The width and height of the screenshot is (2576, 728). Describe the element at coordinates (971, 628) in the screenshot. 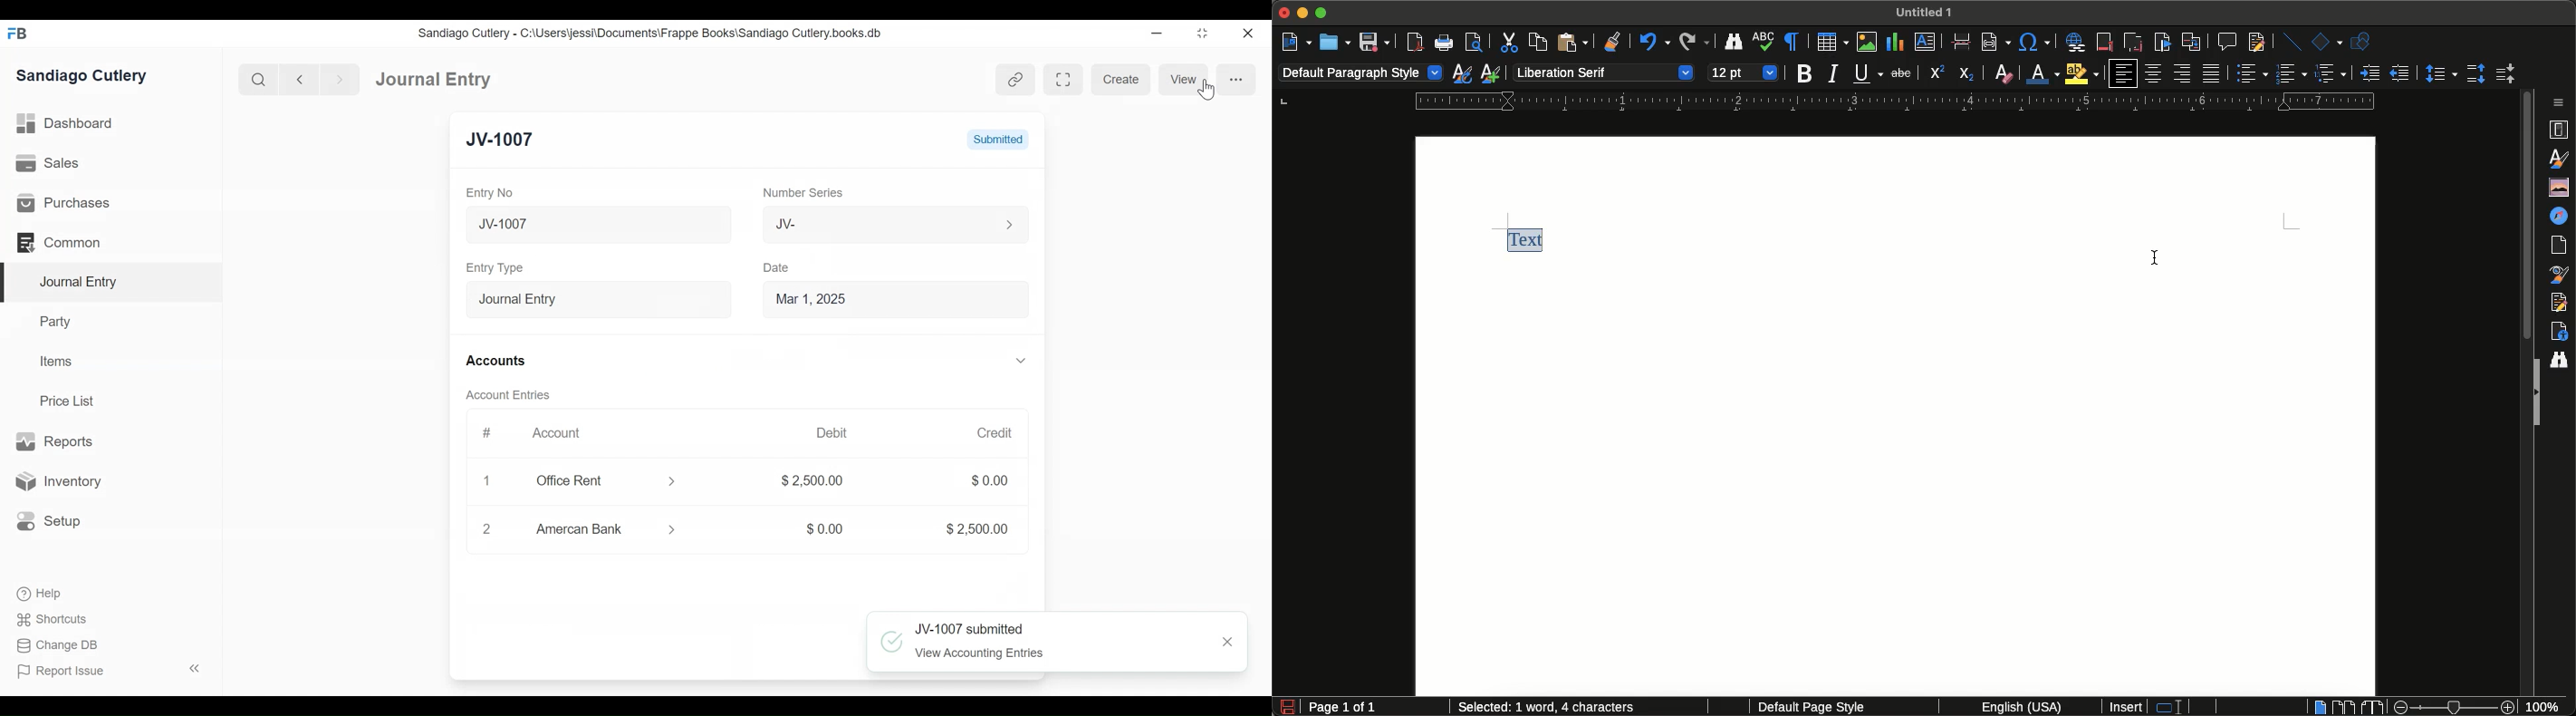

I see `JV-1007 submitted` at that location.